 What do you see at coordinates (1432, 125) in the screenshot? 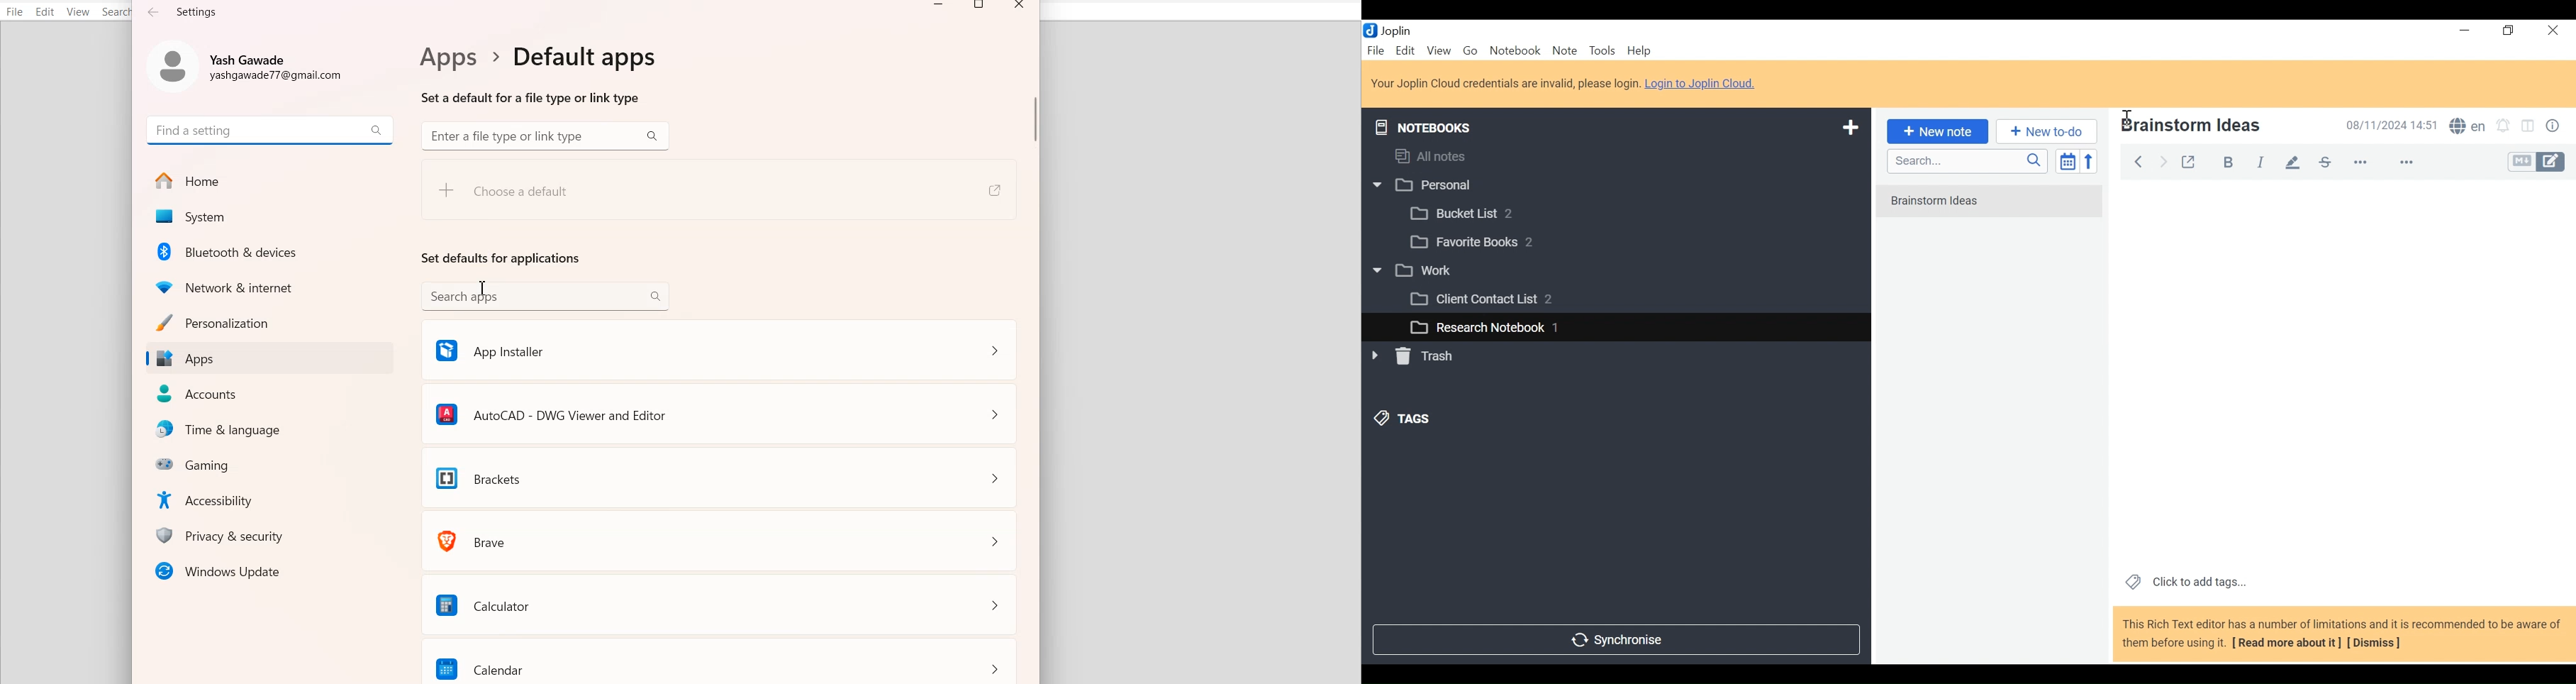
I see `Notebooks` at bounding box center [1432, 125].